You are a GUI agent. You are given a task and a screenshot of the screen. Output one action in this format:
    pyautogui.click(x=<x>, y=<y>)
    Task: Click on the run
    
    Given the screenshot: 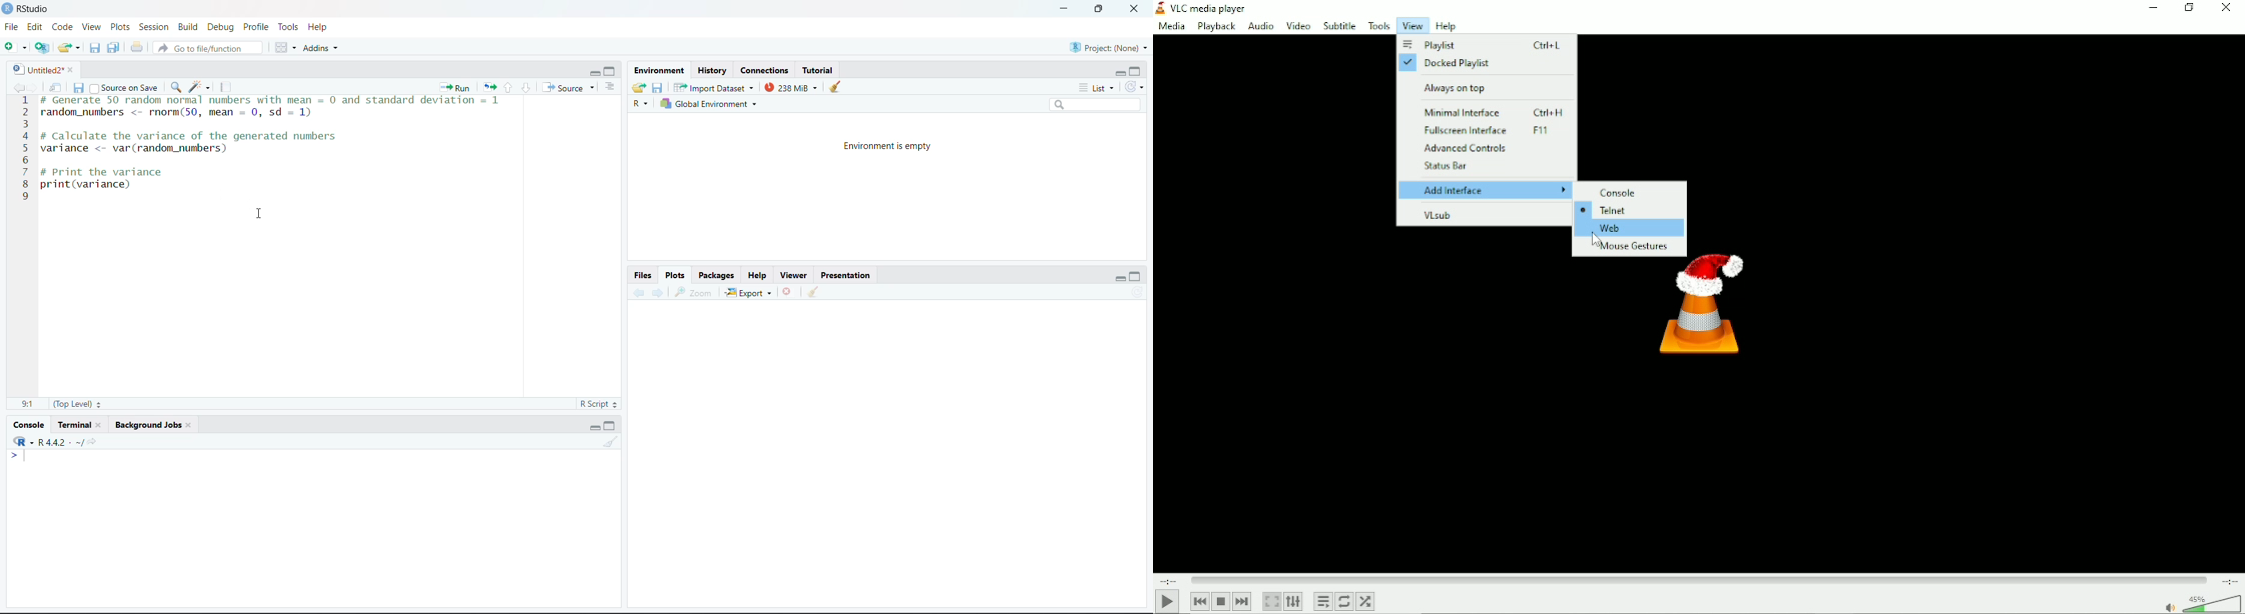 What is the action you would take?
    pyautogui.click(x=455, y=87)
    